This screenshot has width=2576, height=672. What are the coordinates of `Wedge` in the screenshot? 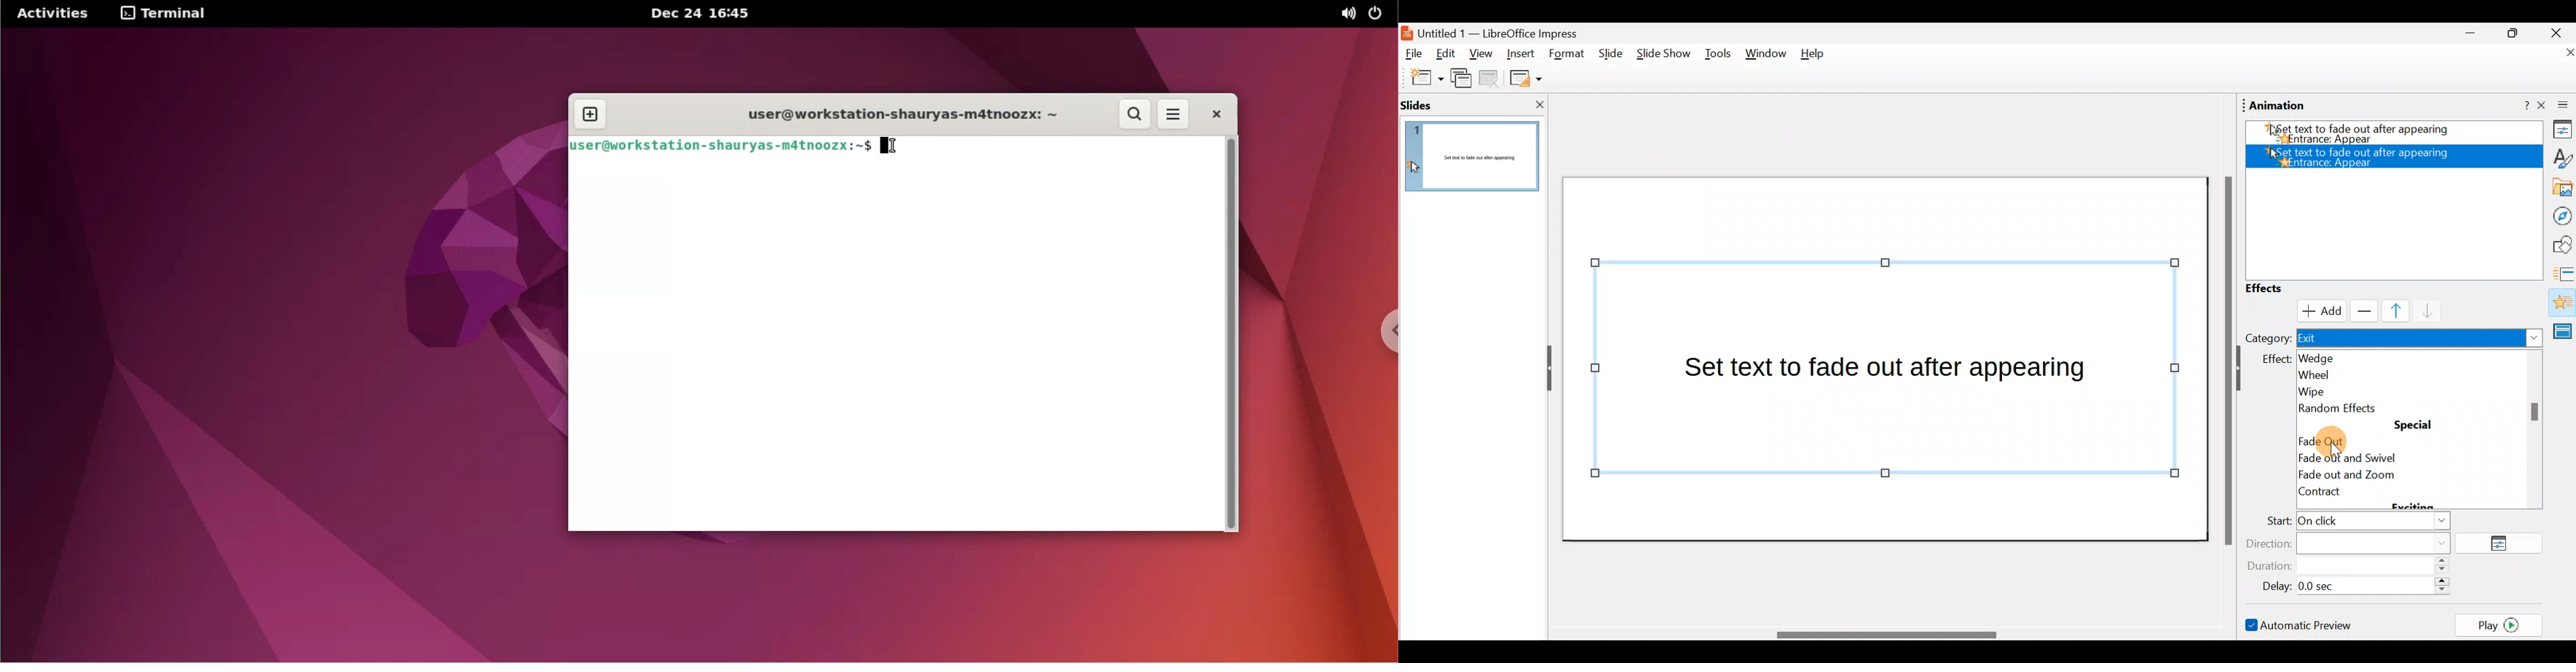 It's located at (2331, 357).